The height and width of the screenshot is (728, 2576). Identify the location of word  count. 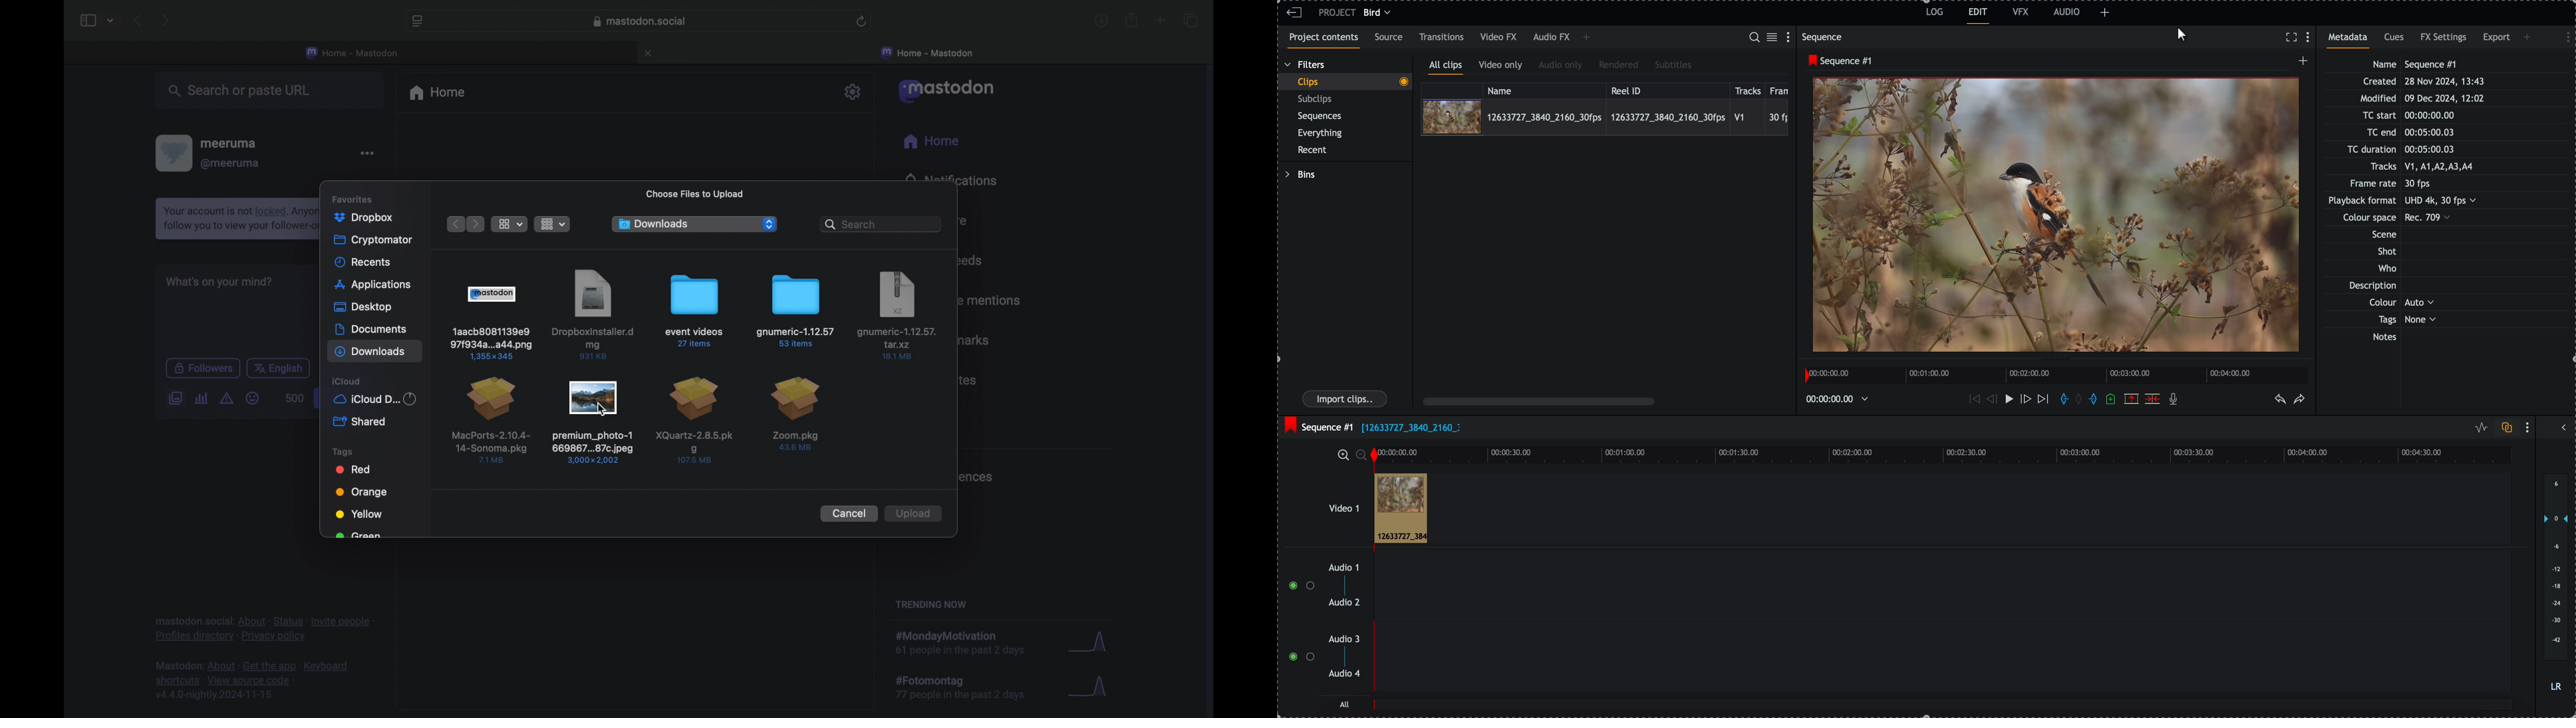
(293, 398).